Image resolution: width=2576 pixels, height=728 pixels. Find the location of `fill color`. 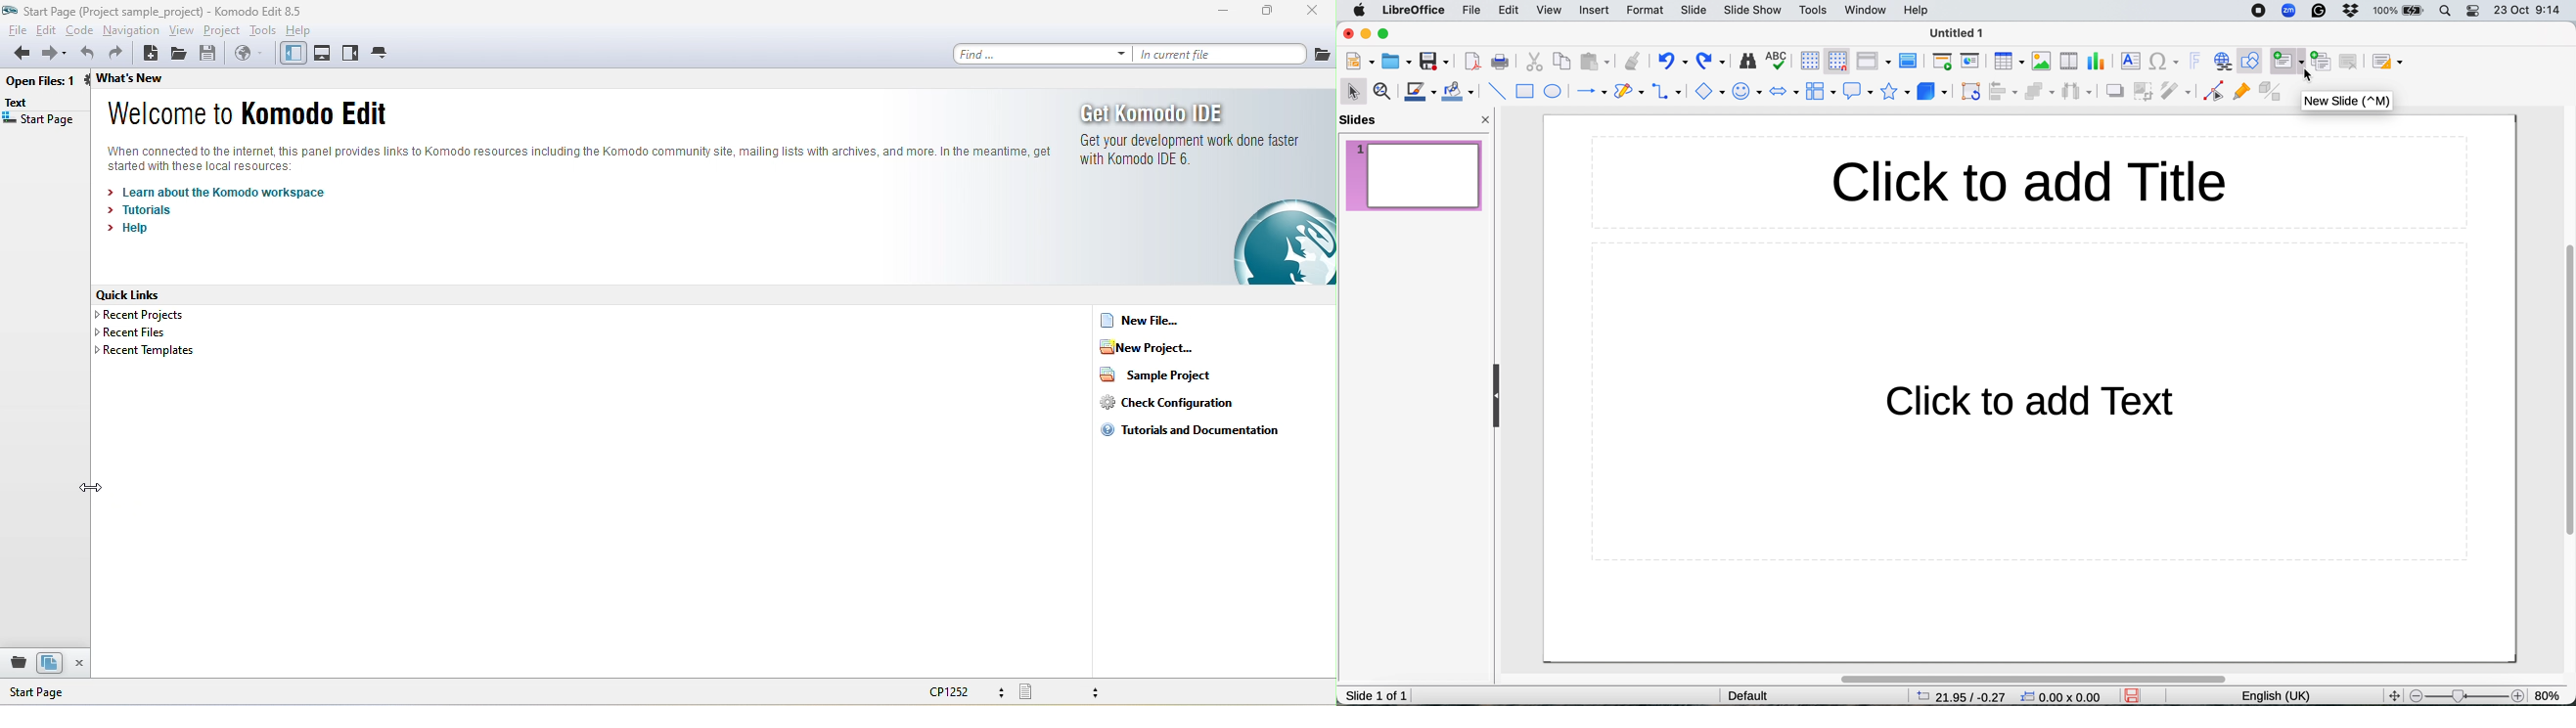

fill color is located at coordinates (1457, 93).